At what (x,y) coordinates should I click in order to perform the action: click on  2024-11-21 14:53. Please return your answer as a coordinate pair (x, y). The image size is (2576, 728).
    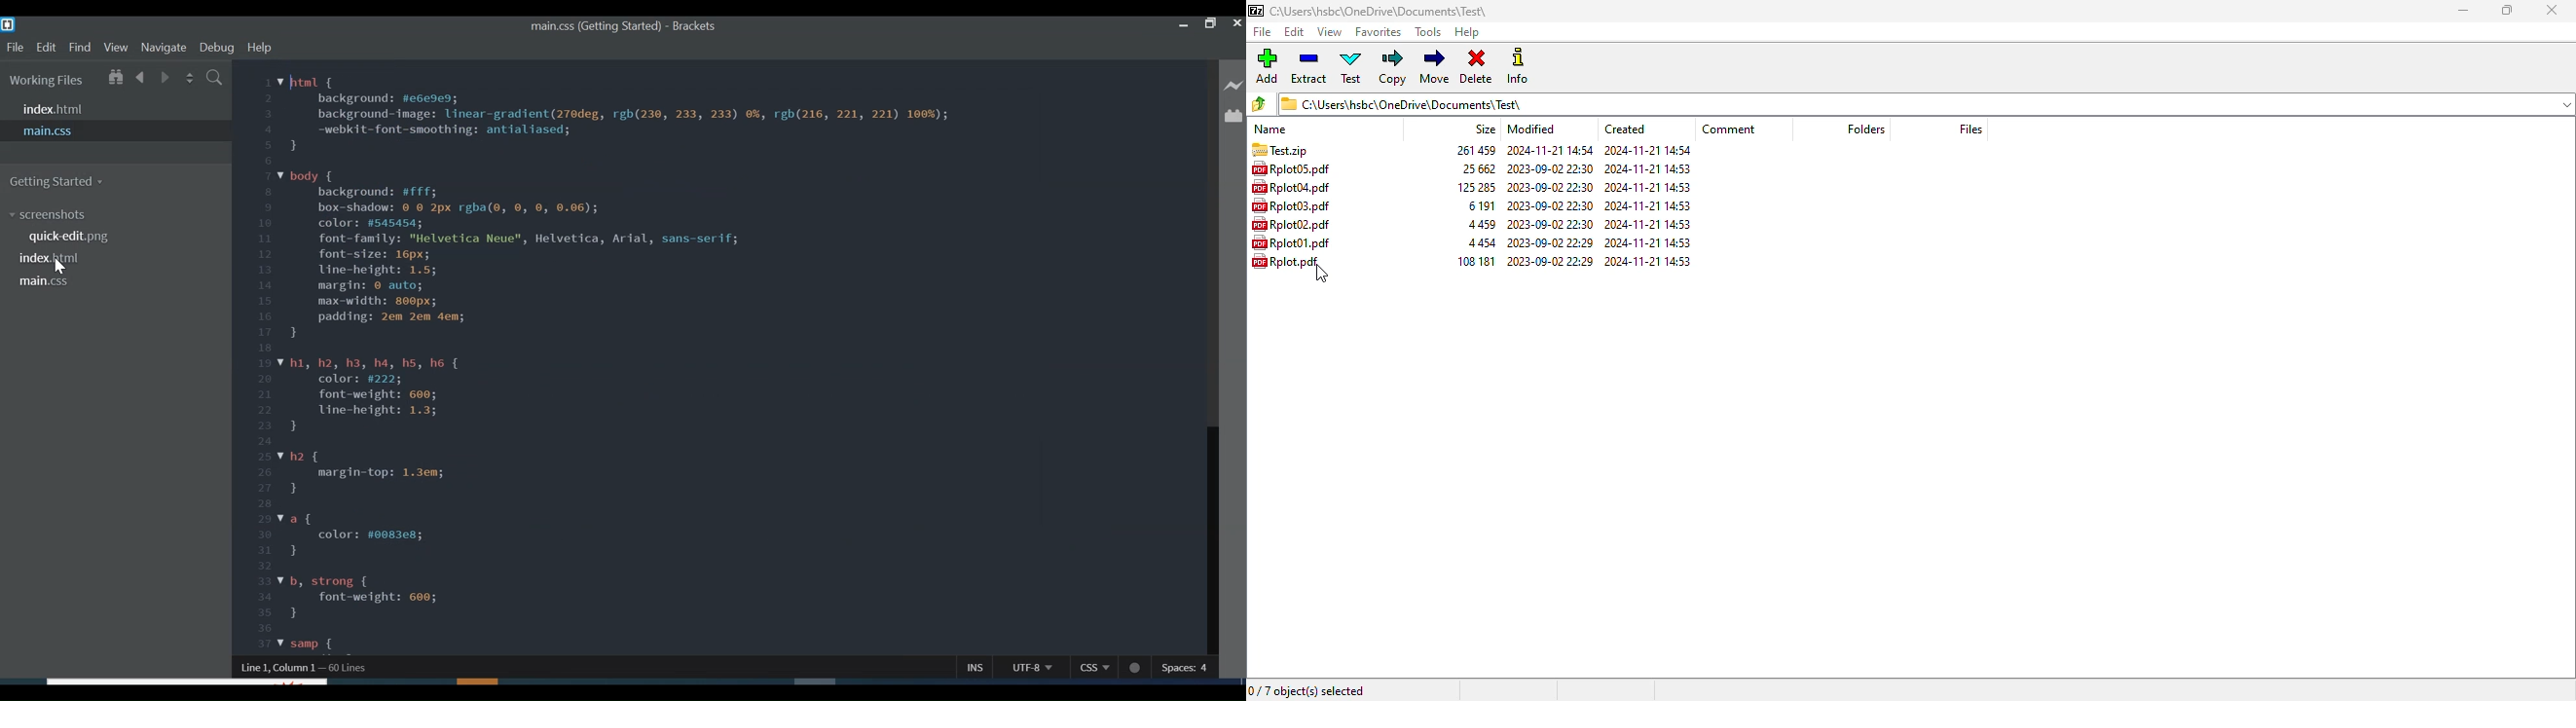
    Looking at the image, I should click on (1648, 207).